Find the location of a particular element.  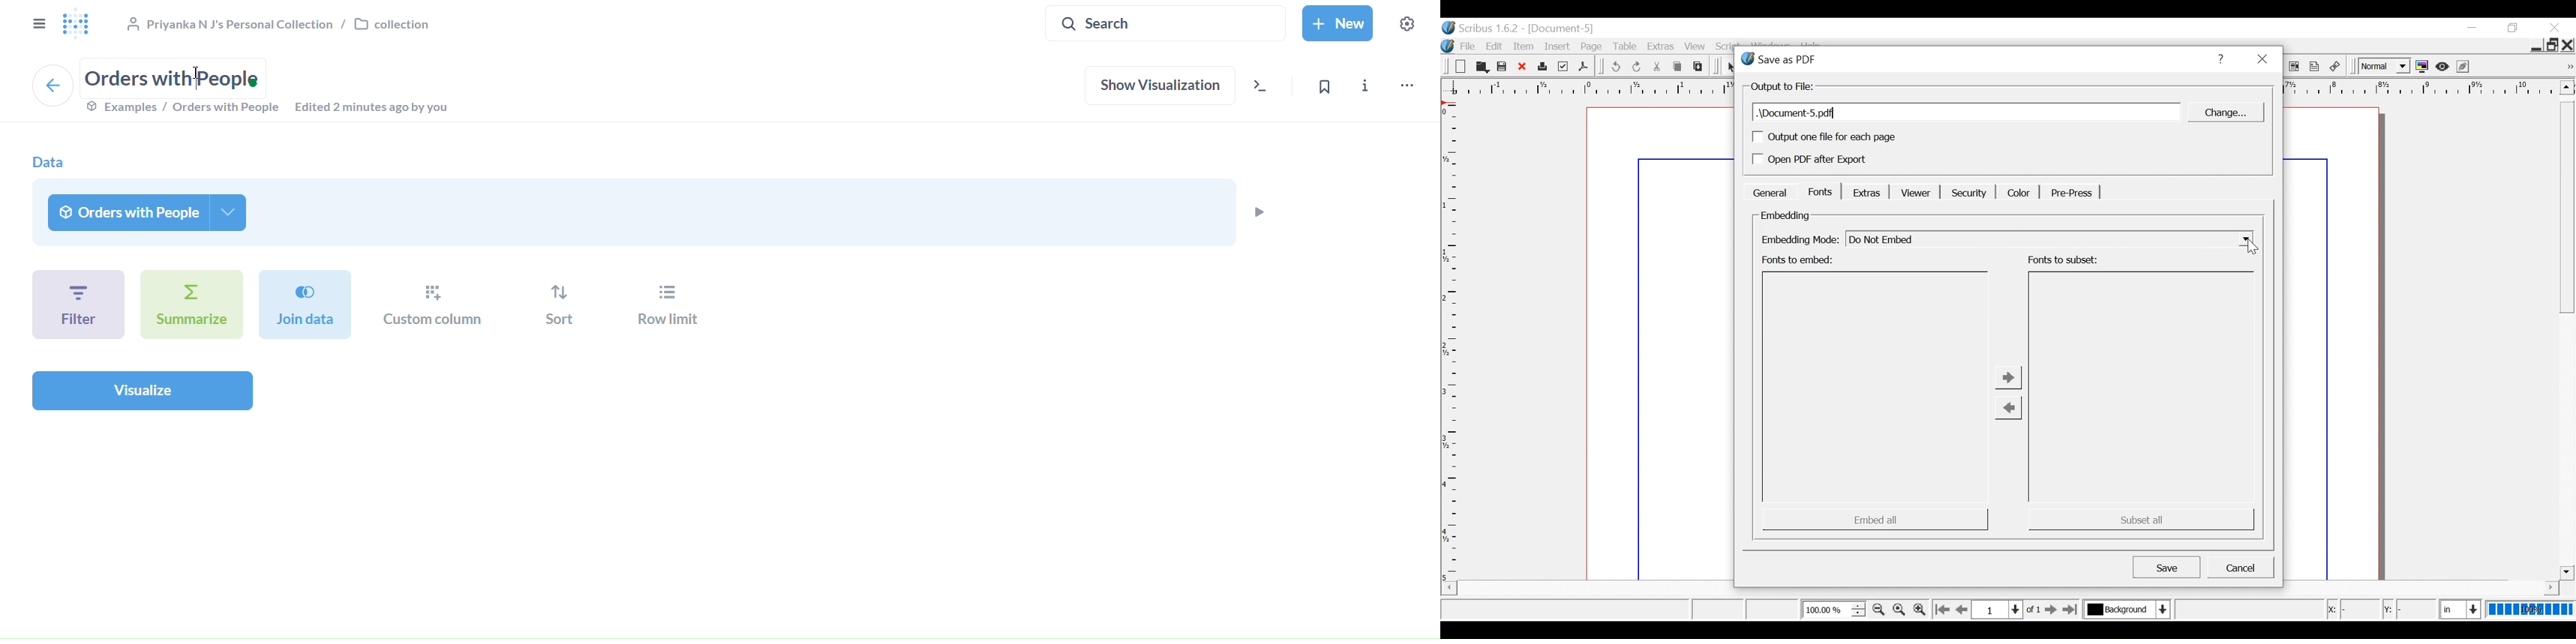

orders with people is located at coordinates (177, 76).